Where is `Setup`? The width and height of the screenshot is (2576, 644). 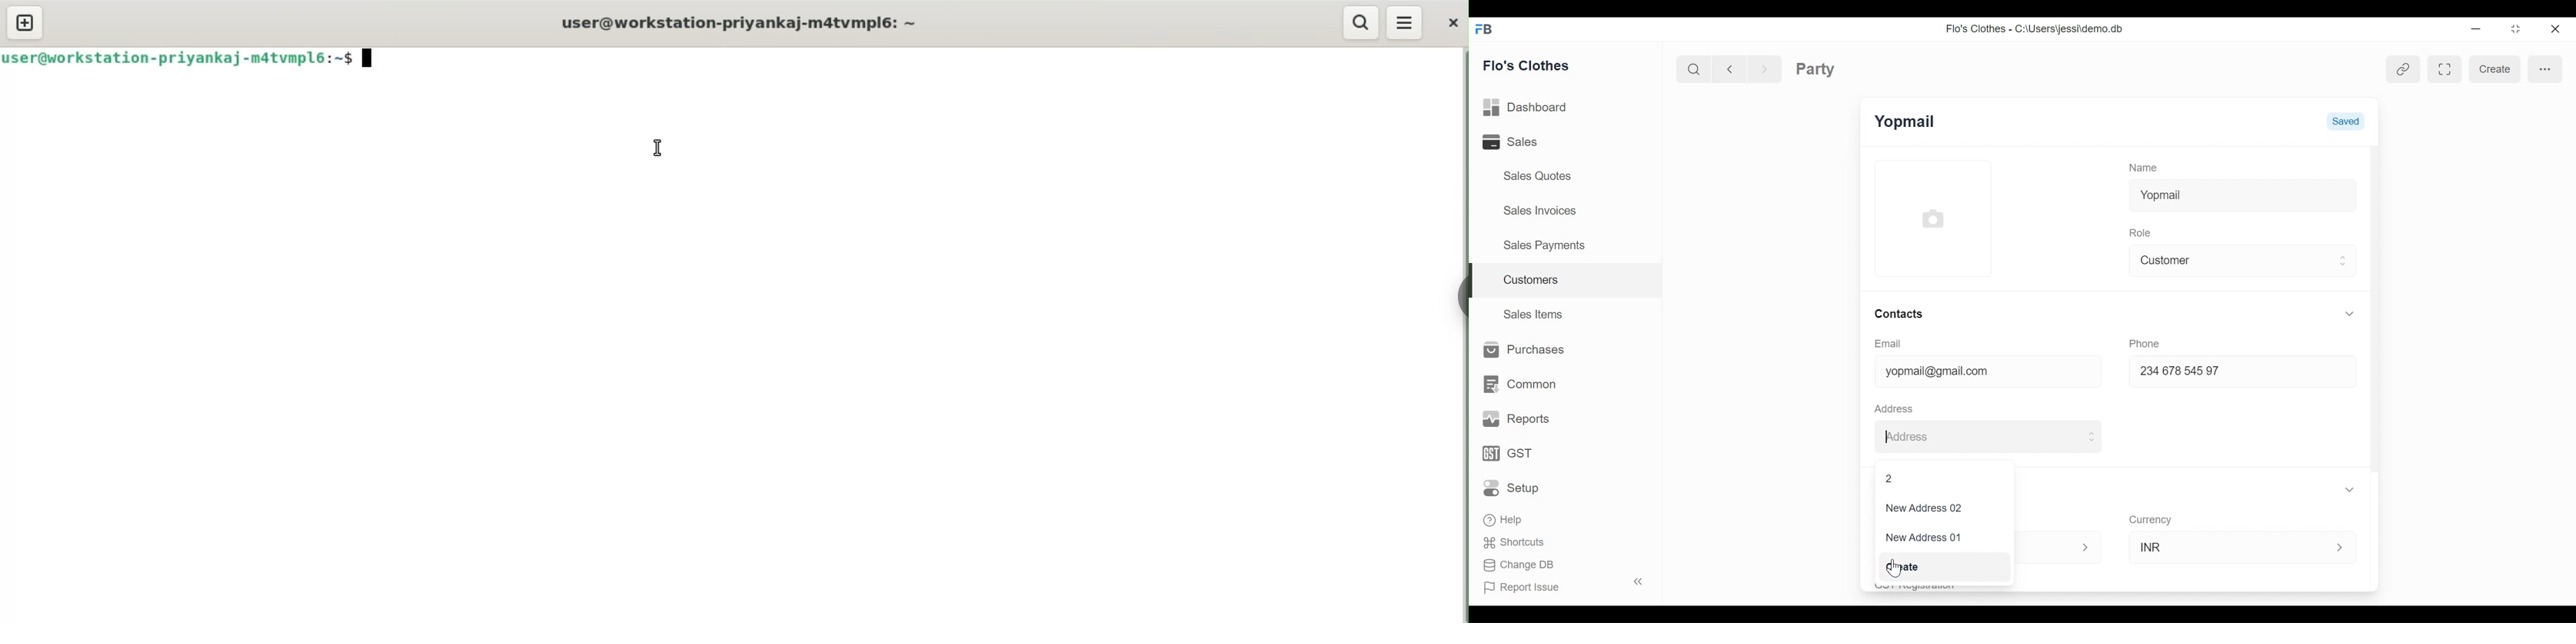 Setup is located at coordinates (1514, 487).